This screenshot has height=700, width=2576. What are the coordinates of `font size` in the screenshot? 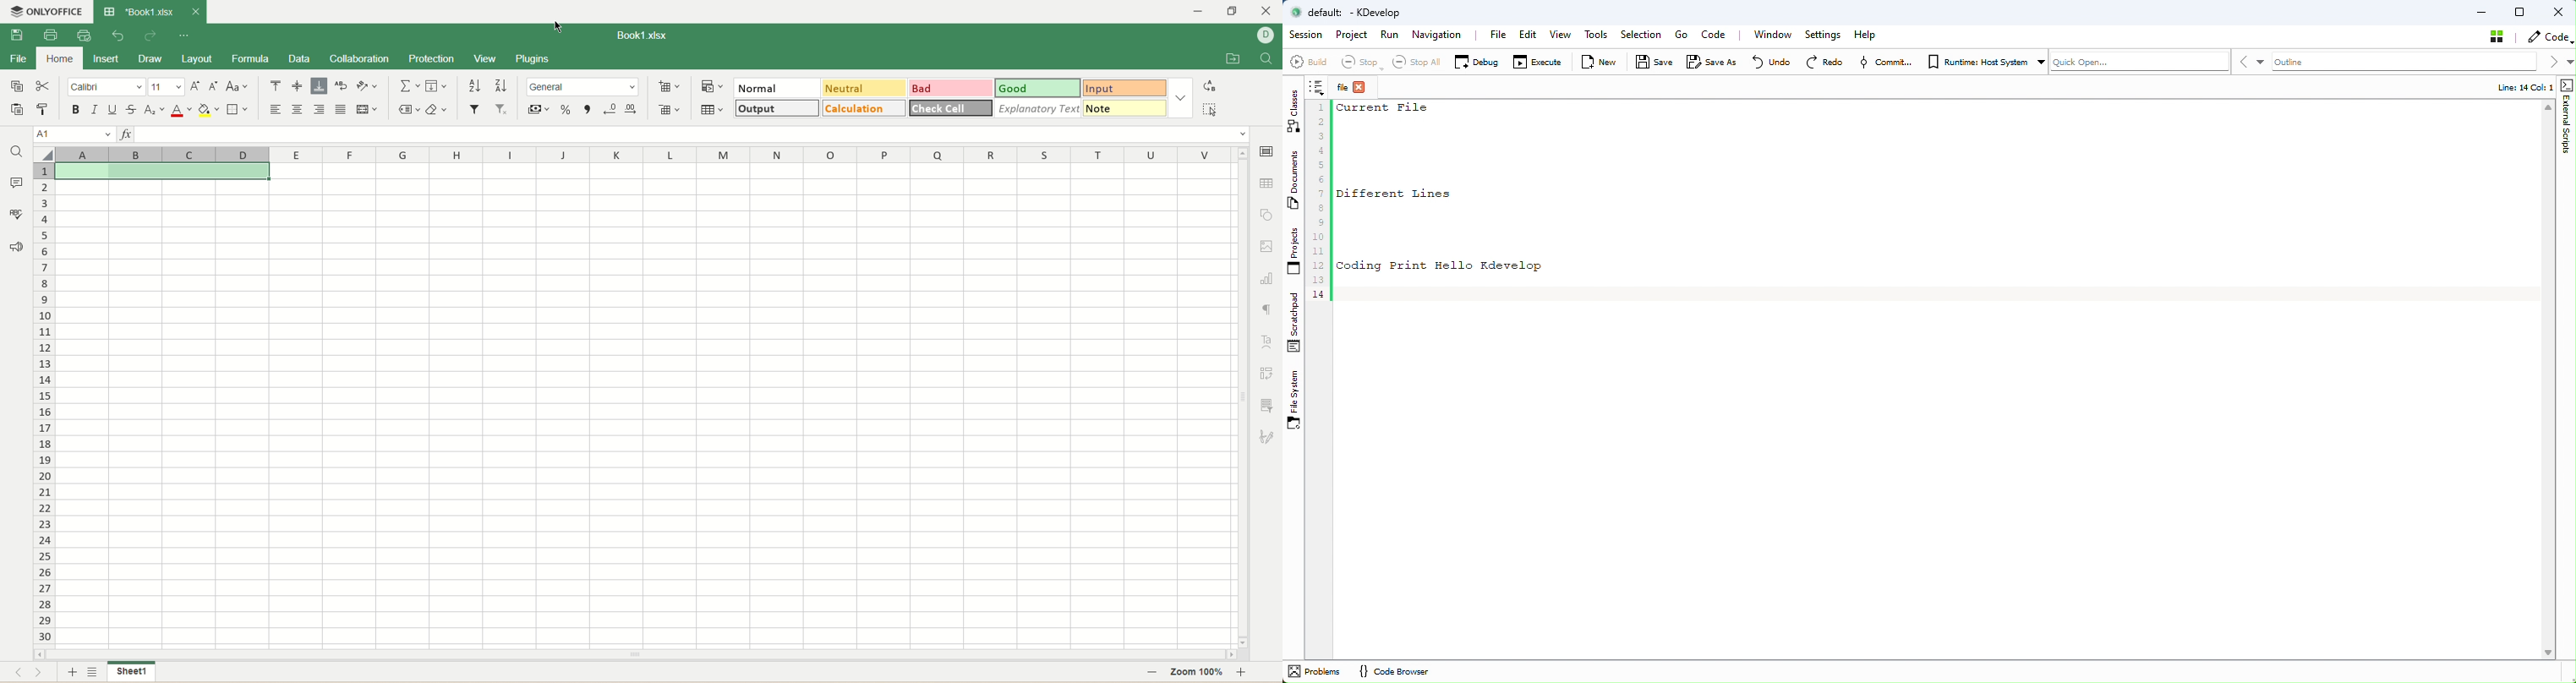 It's located at (166, 87).